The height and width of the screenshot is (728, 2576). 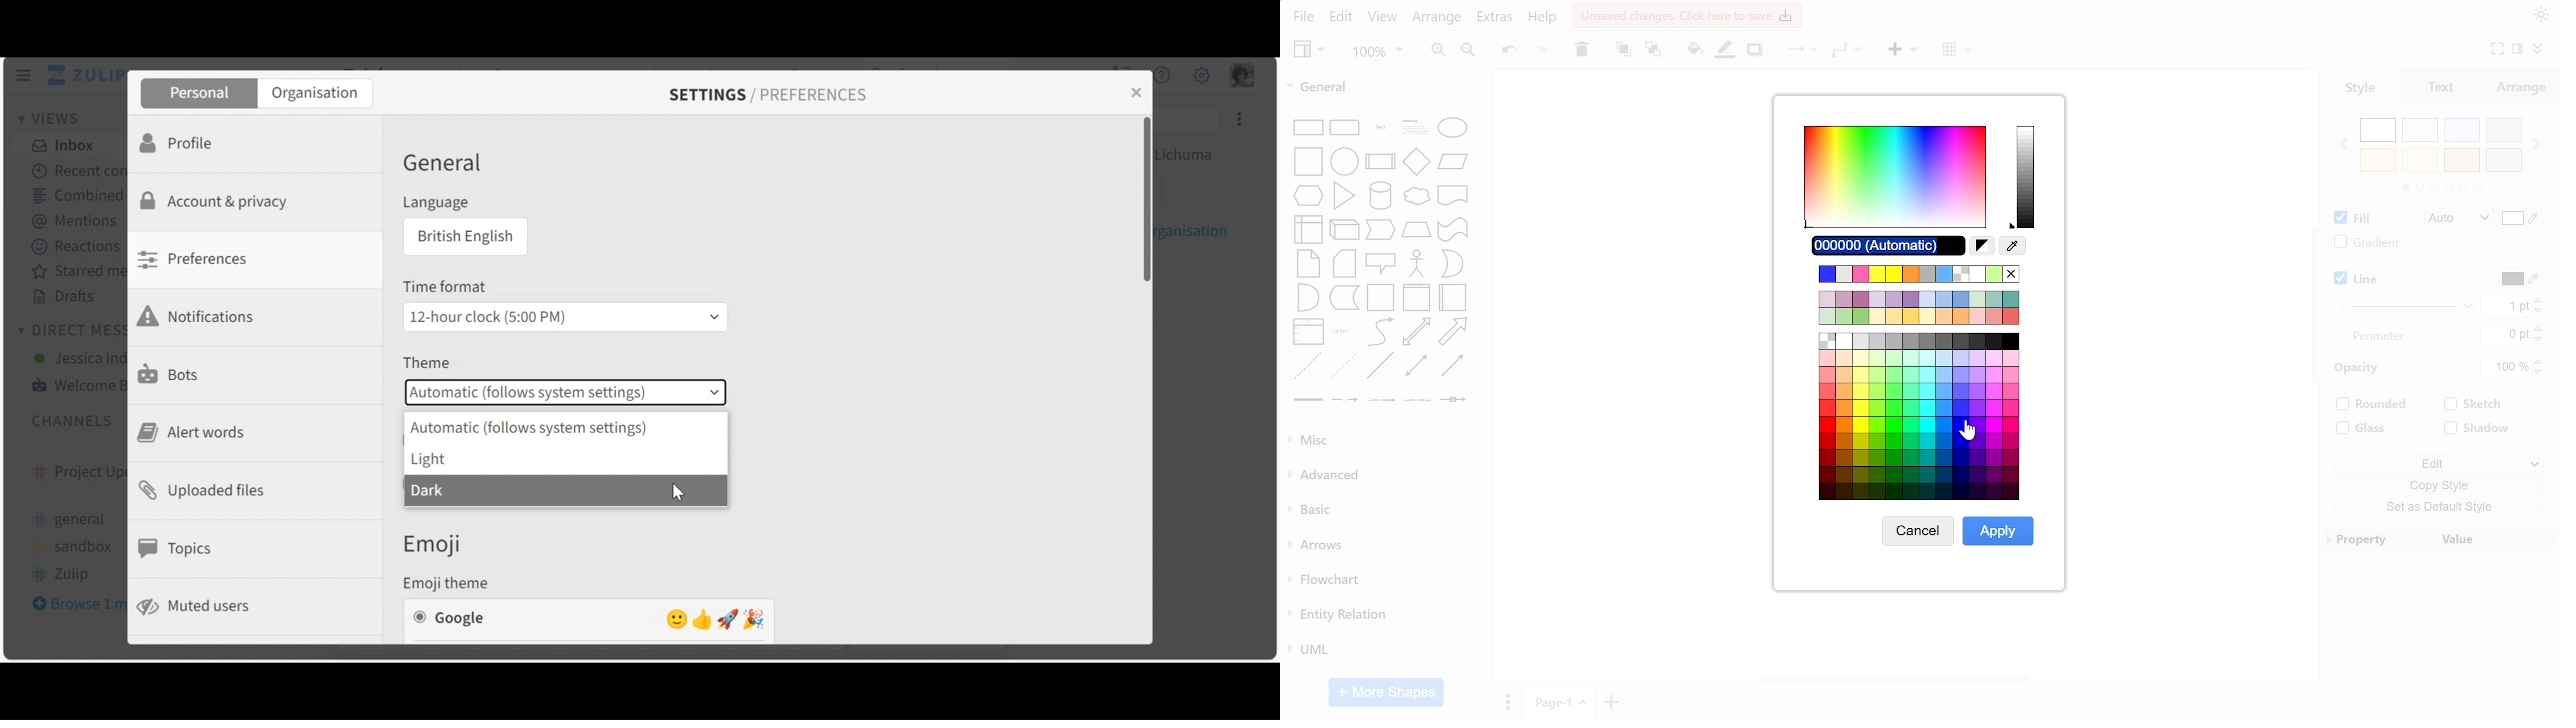 What do you see at coordinates (1694, 51) in the screenshot?
I see `fill color` at bounding box center [1694, 51].